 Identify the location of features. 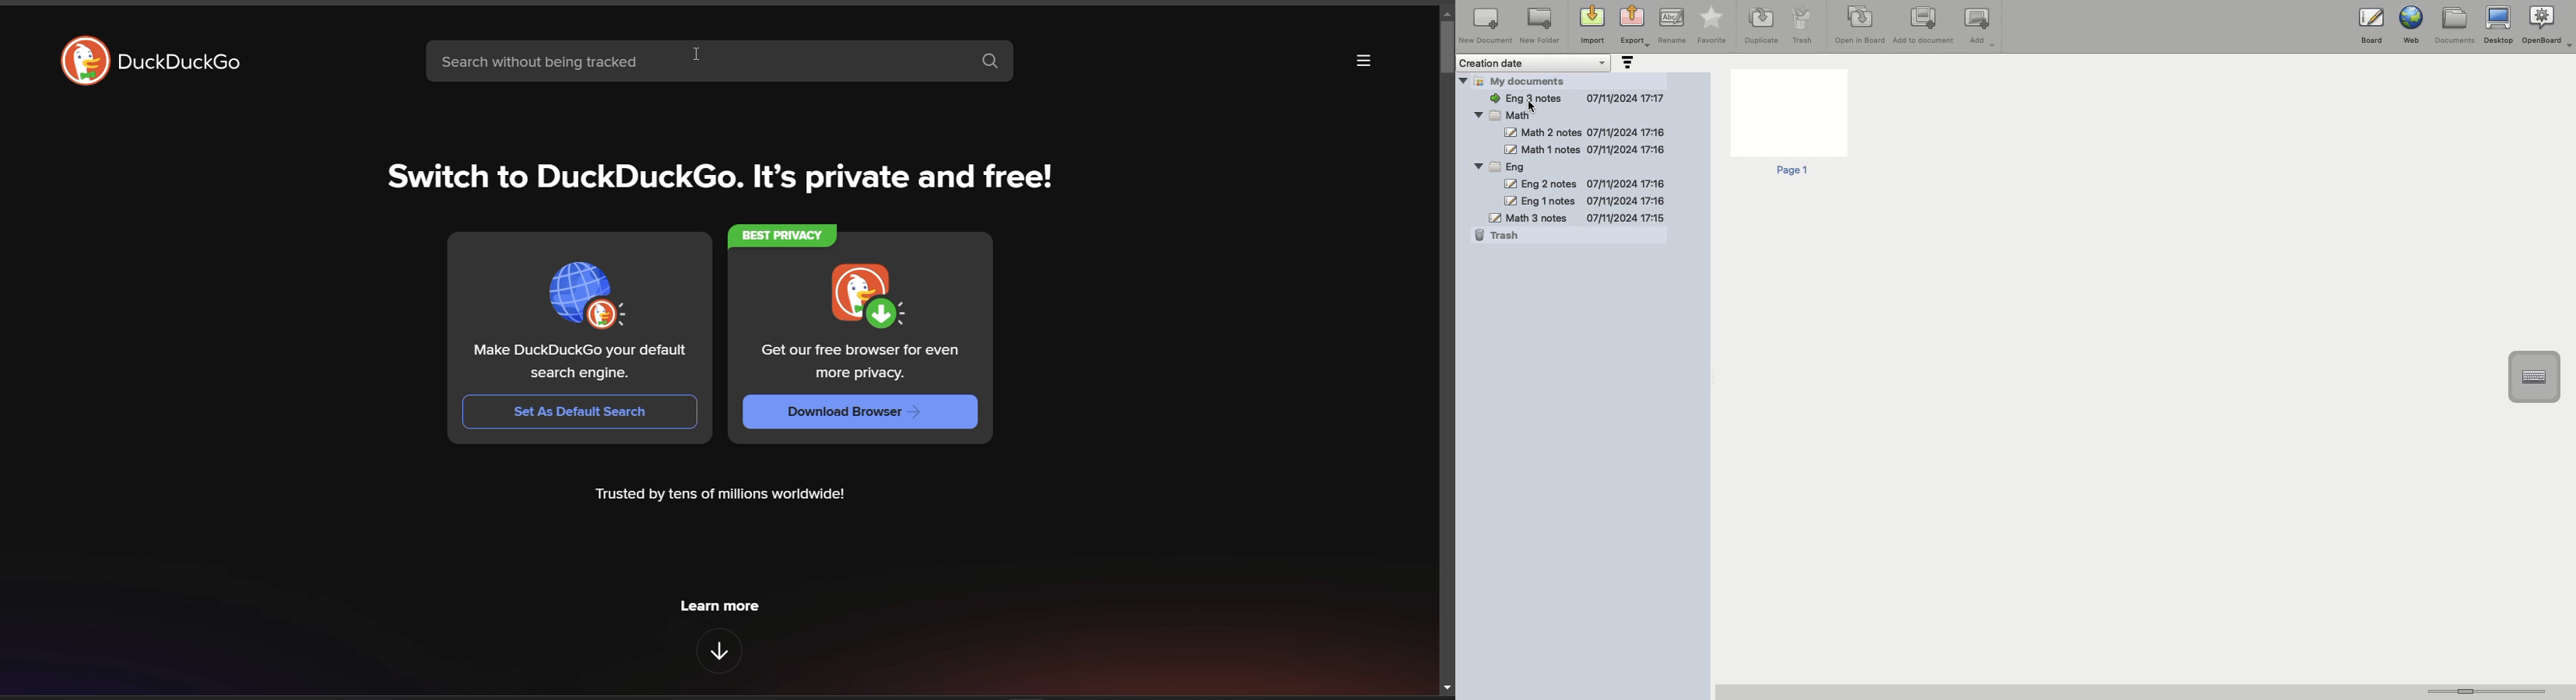
(721, 652).